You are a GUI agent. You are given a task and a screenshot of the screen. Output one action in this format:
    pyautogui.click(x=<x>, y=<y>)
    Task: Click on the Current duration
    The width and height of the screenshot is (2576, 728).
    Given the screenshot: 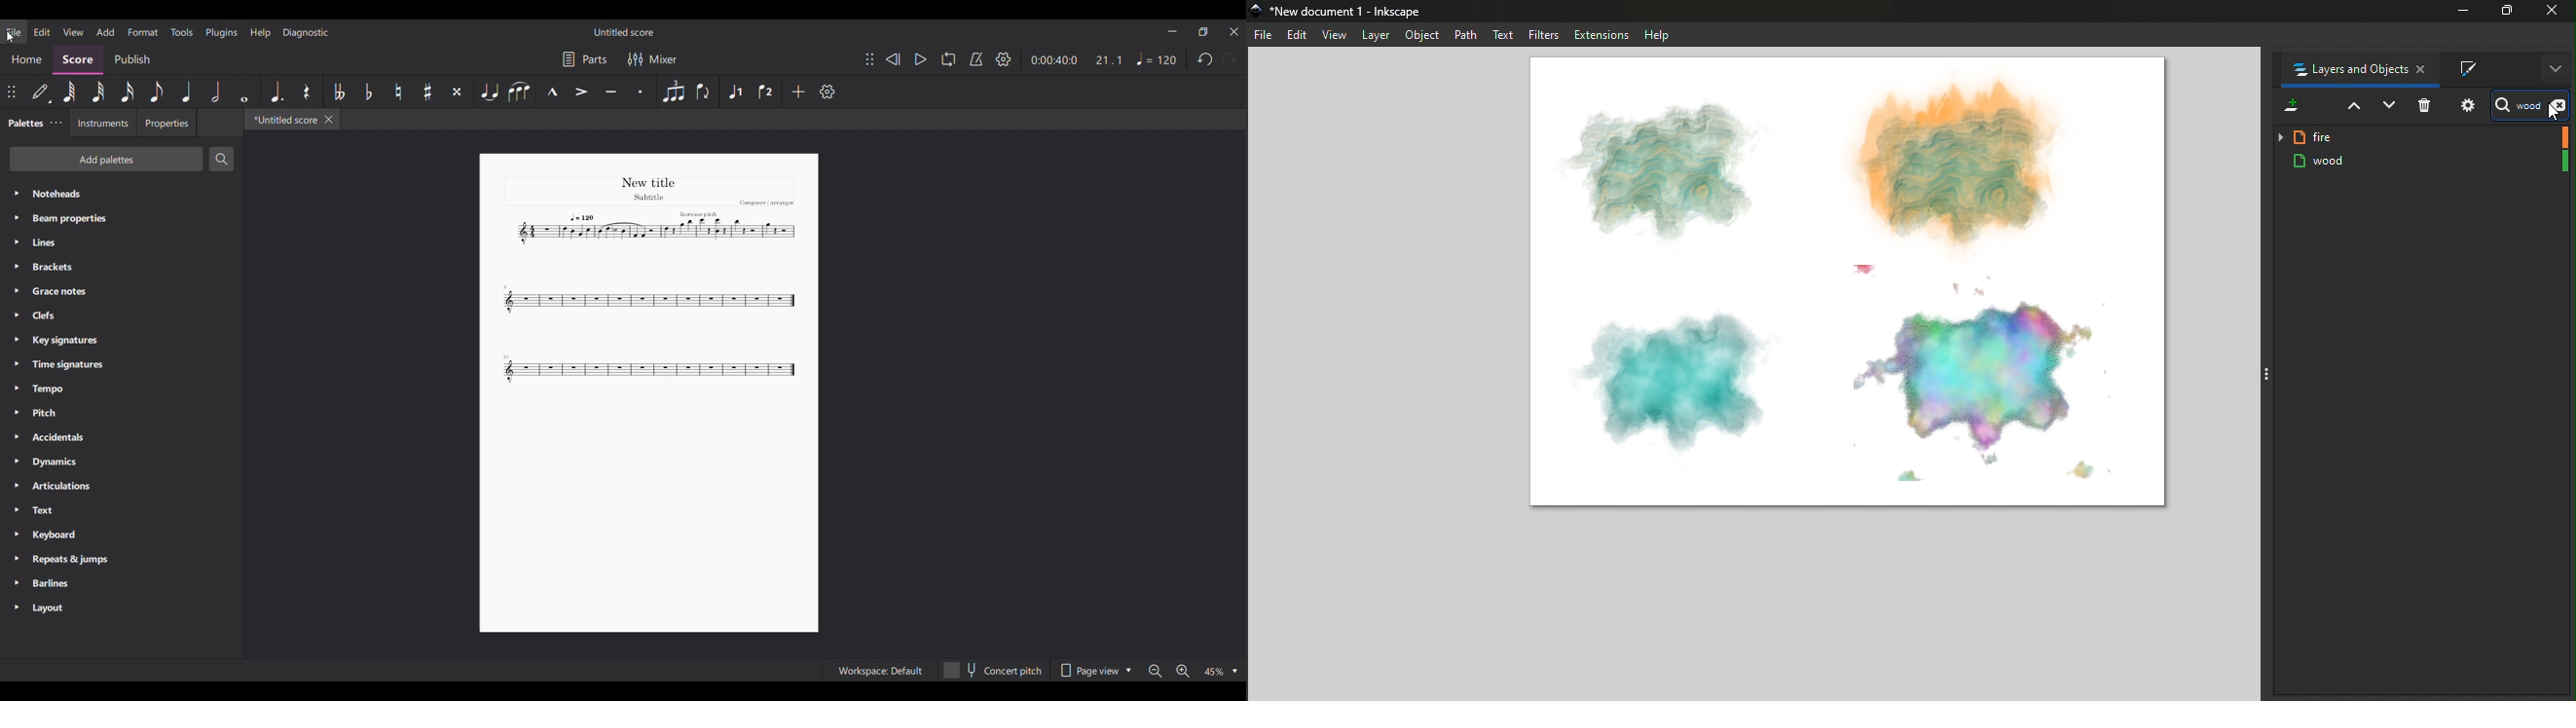 What is the action you would take?
    pyautogui.click(x=1055, y=60)
    